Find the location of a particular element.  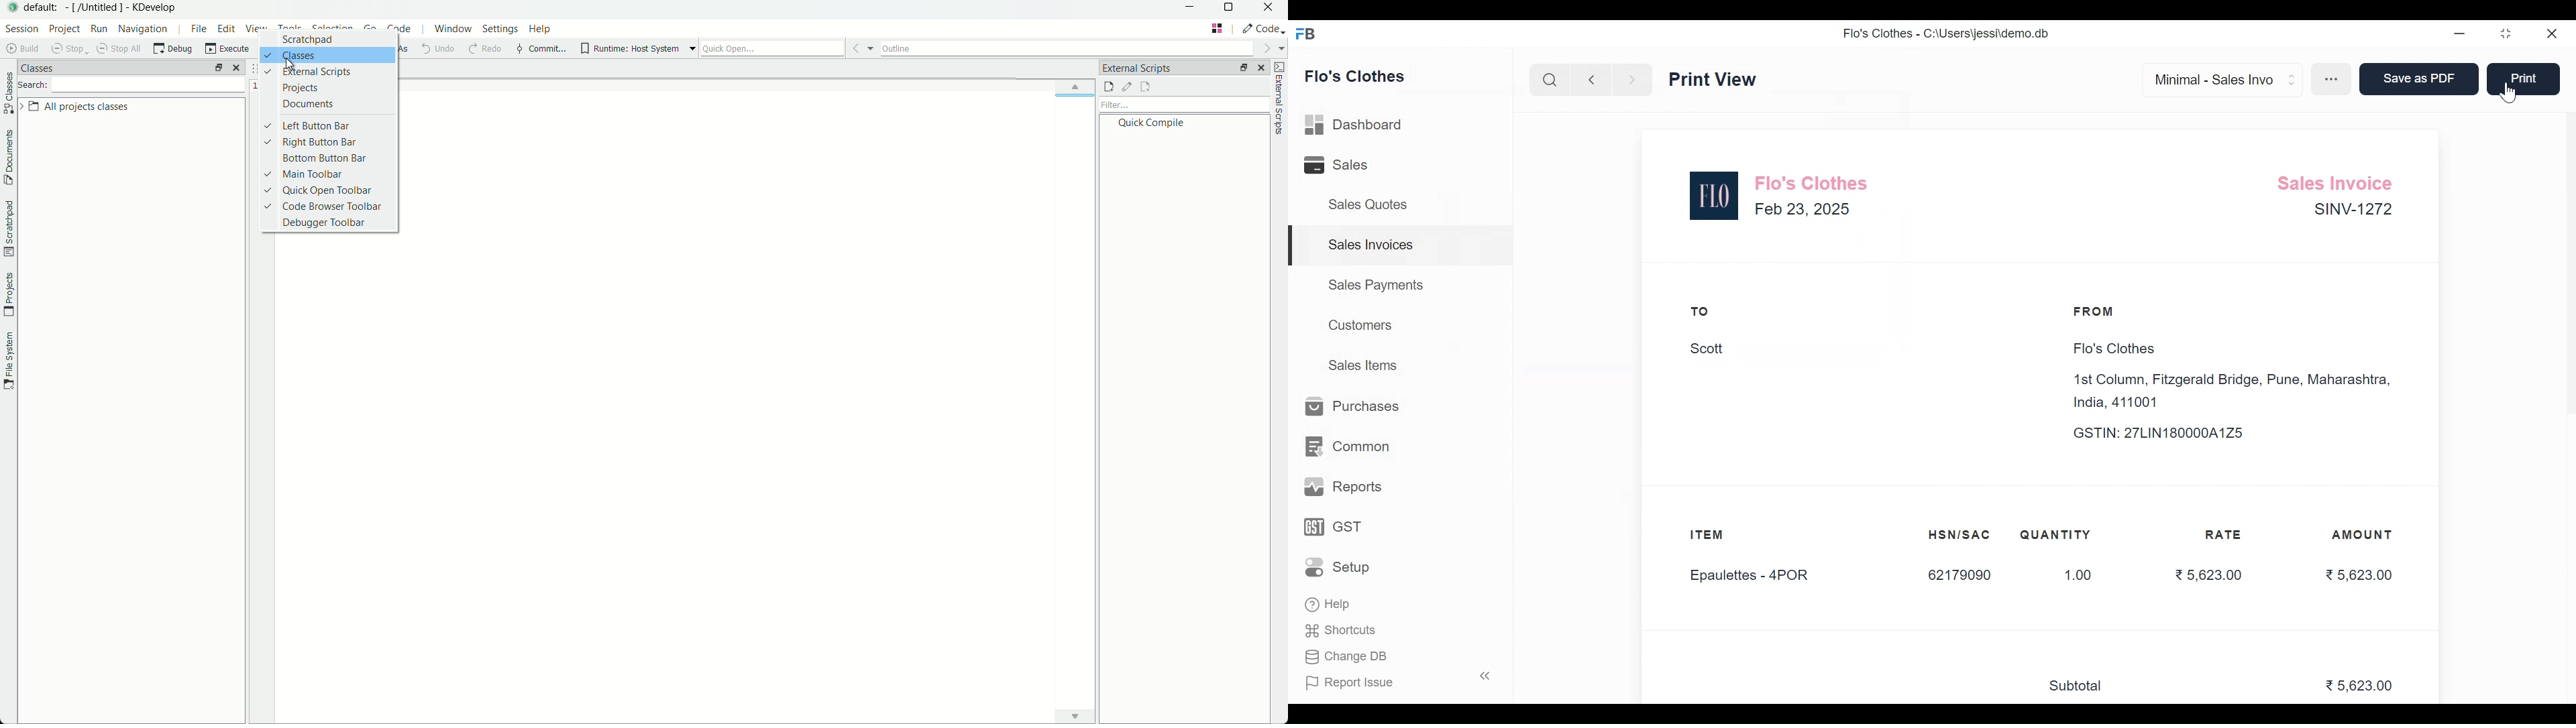

1.00 is located at coordinates (2071, 576).